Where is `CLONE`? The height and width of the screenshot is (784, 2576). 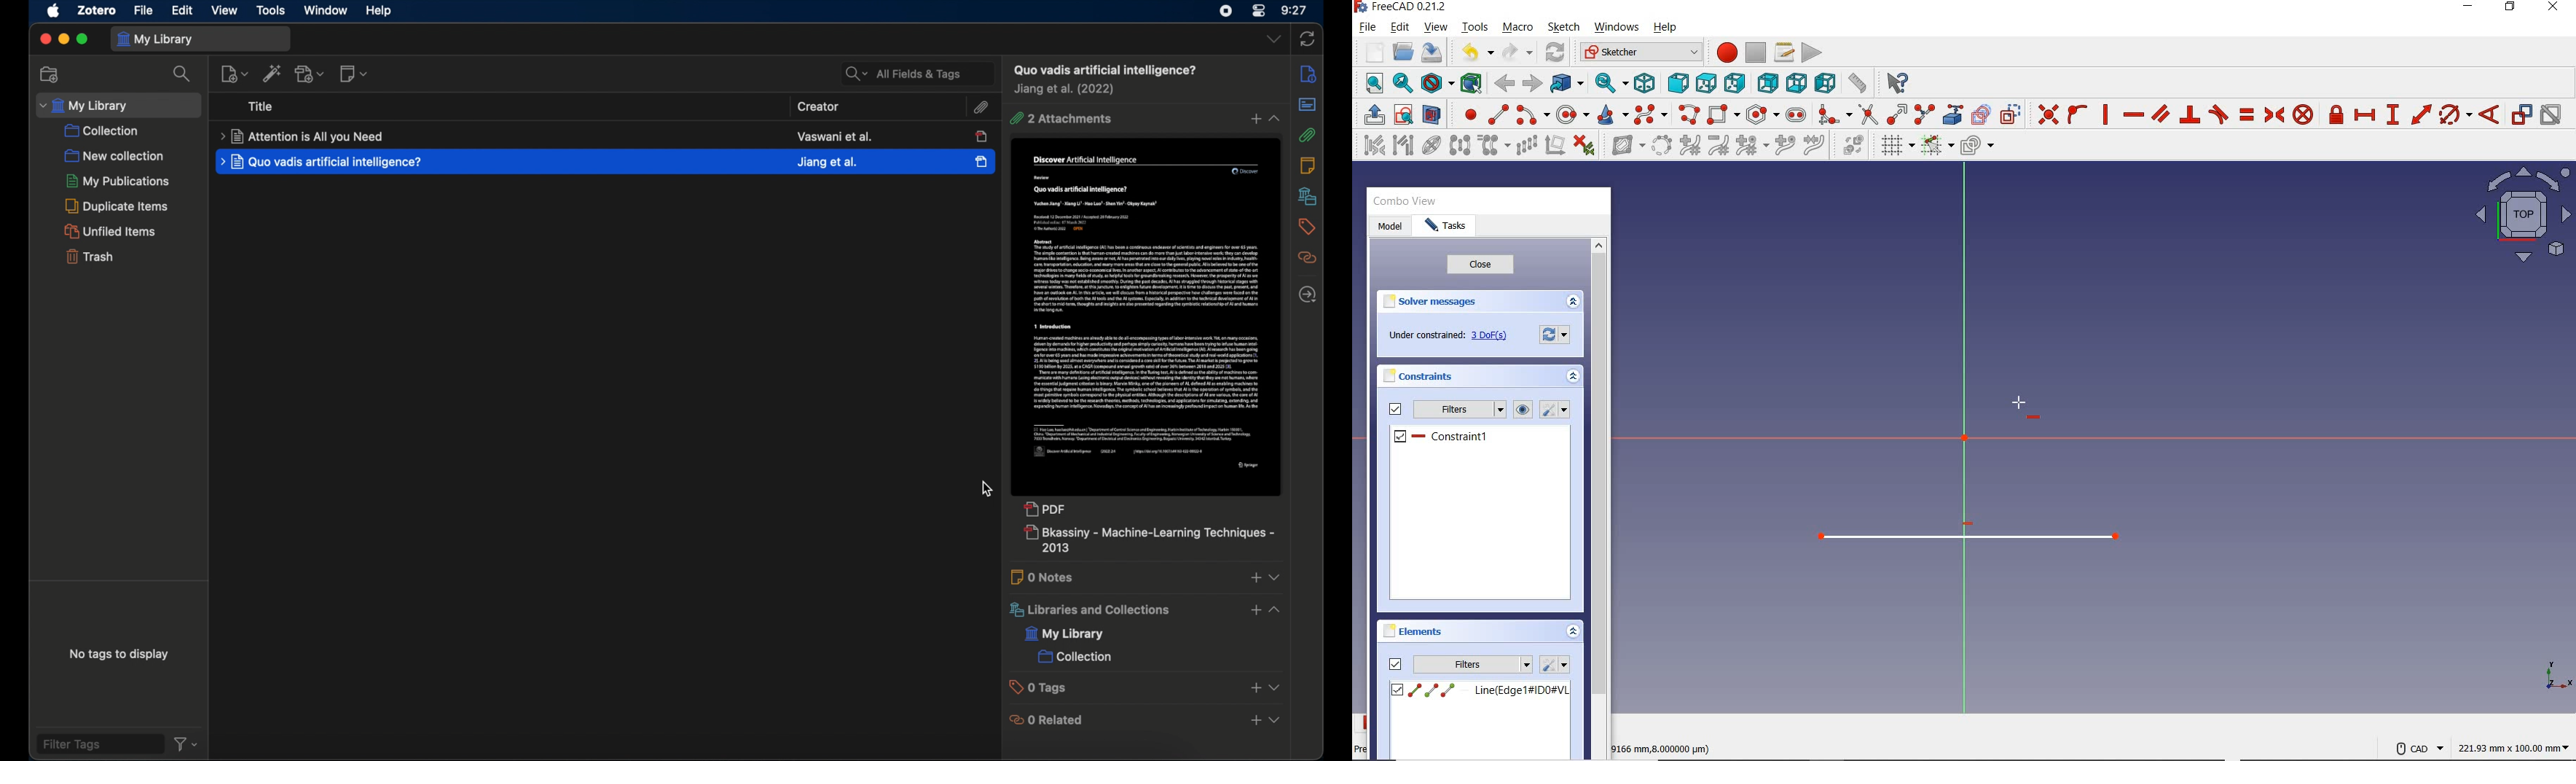 CLONE is located at coordinates (1491, 146).